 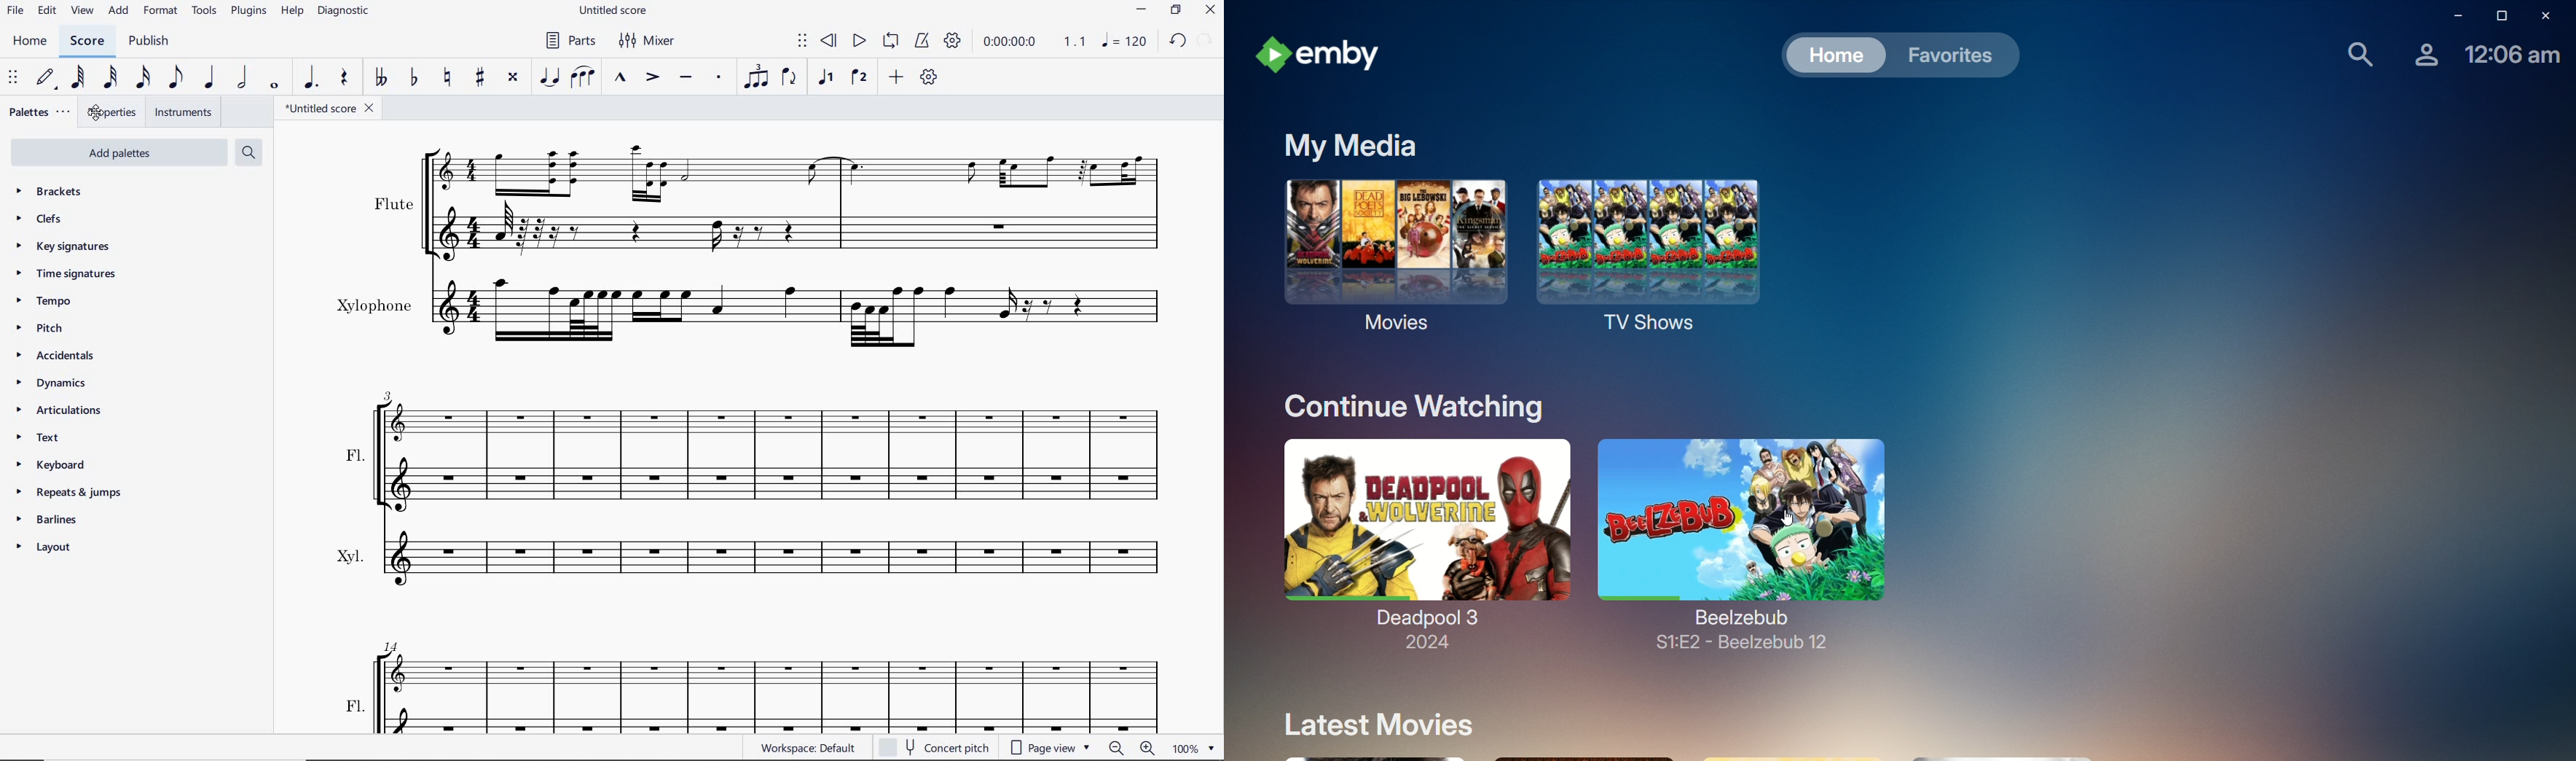 What do you see at coordinates (1209, 11) in the screenshot?
I see `CLOSE` at bounding box center [1209, 11].